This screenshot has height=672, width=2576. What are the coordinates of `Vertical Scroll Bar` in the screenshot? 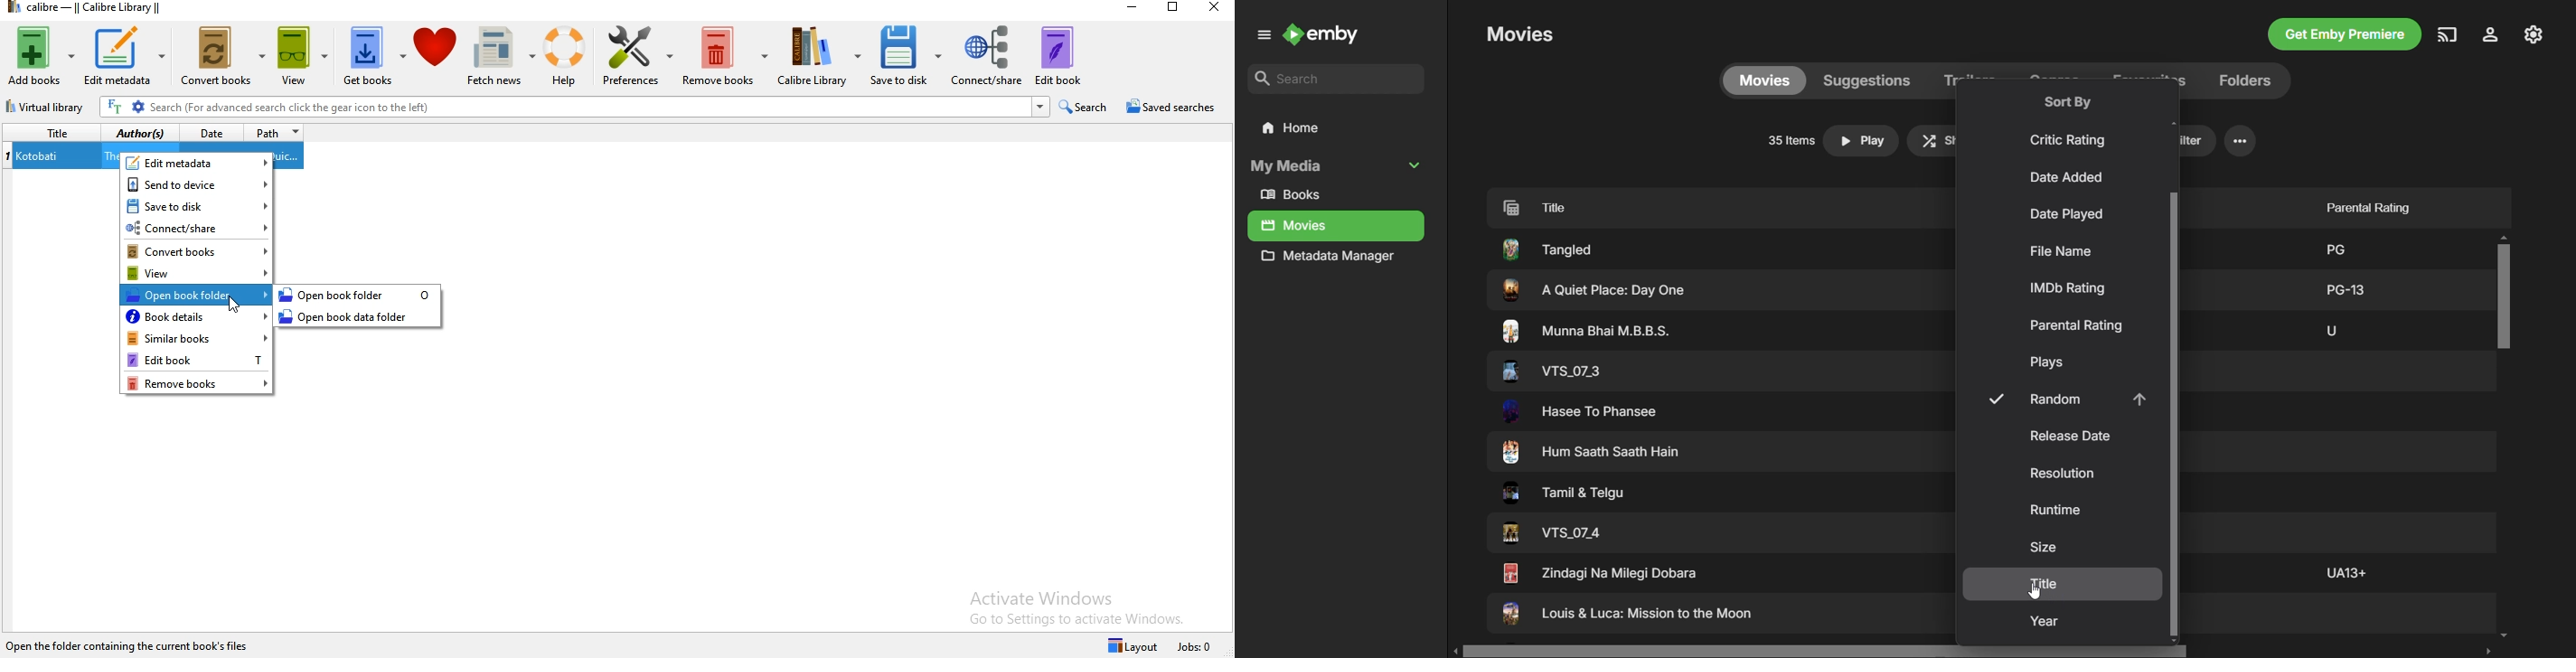 It's located at (2171, 415).